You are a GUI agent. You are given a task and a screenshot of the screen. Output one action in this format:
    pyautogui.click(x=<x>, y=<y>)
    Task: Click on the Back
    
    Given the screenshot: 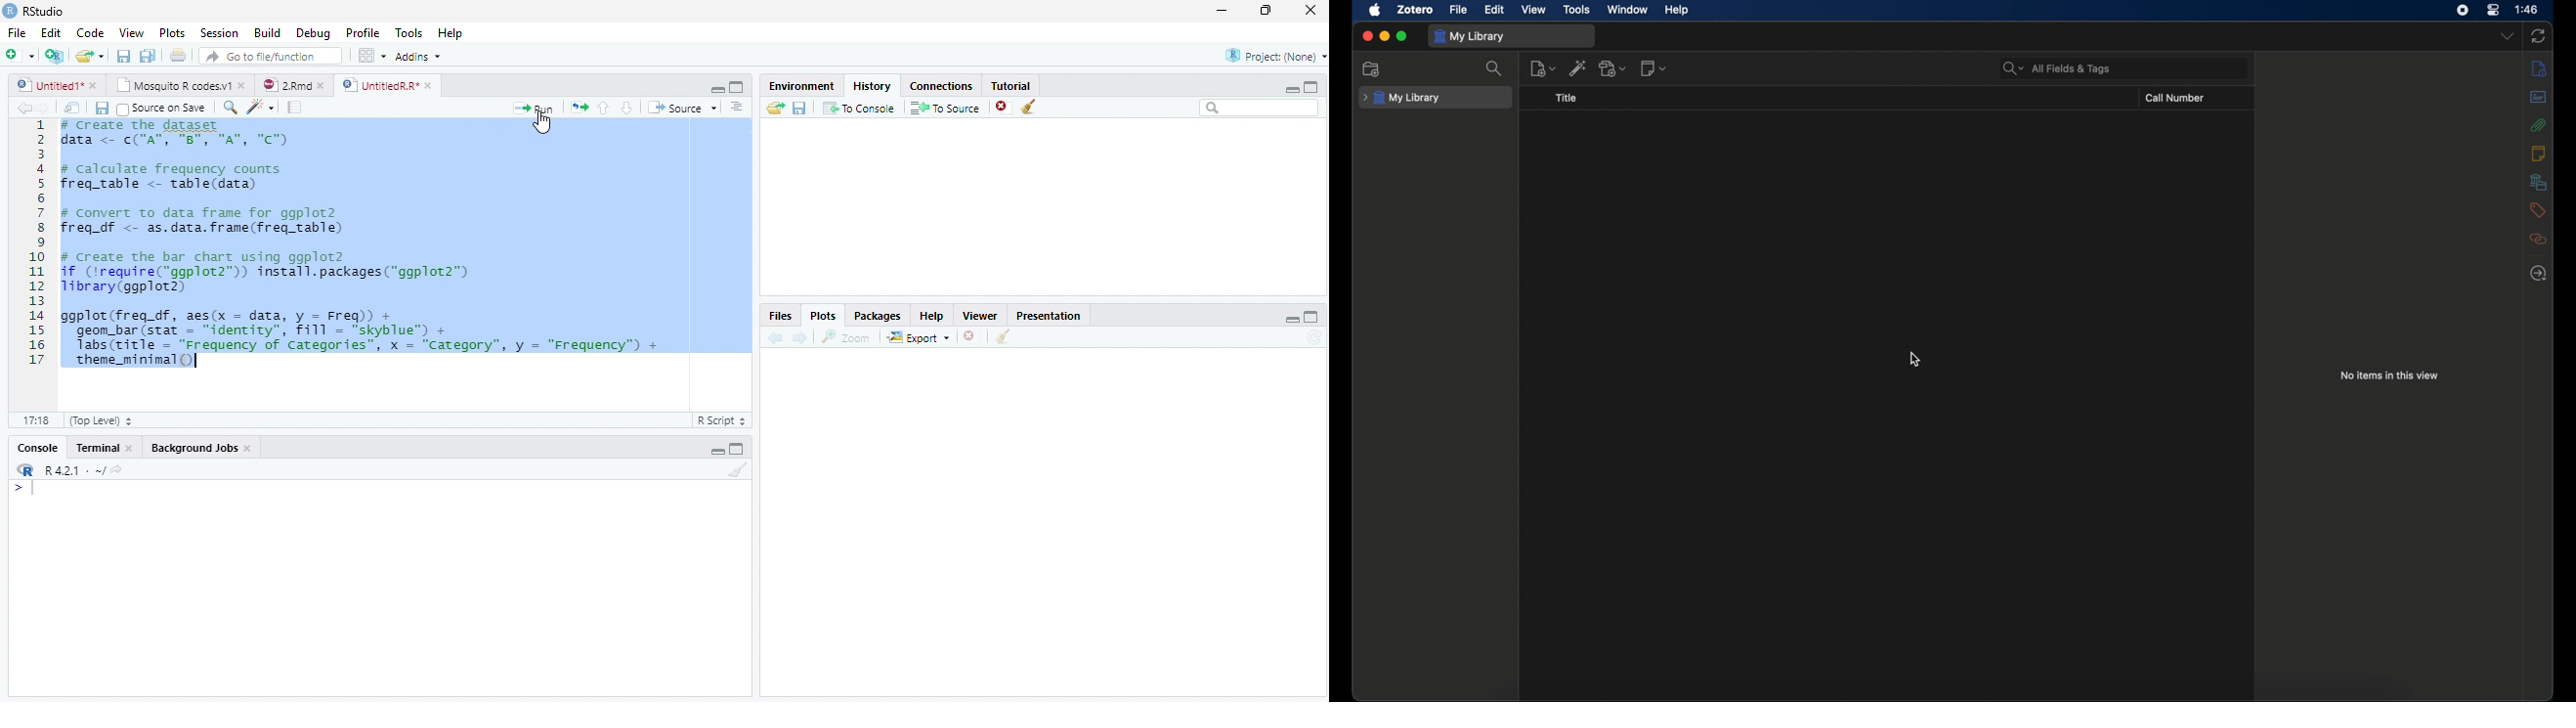 What is the action you would take?
    pyautogui.click(x=22, y=108)
    